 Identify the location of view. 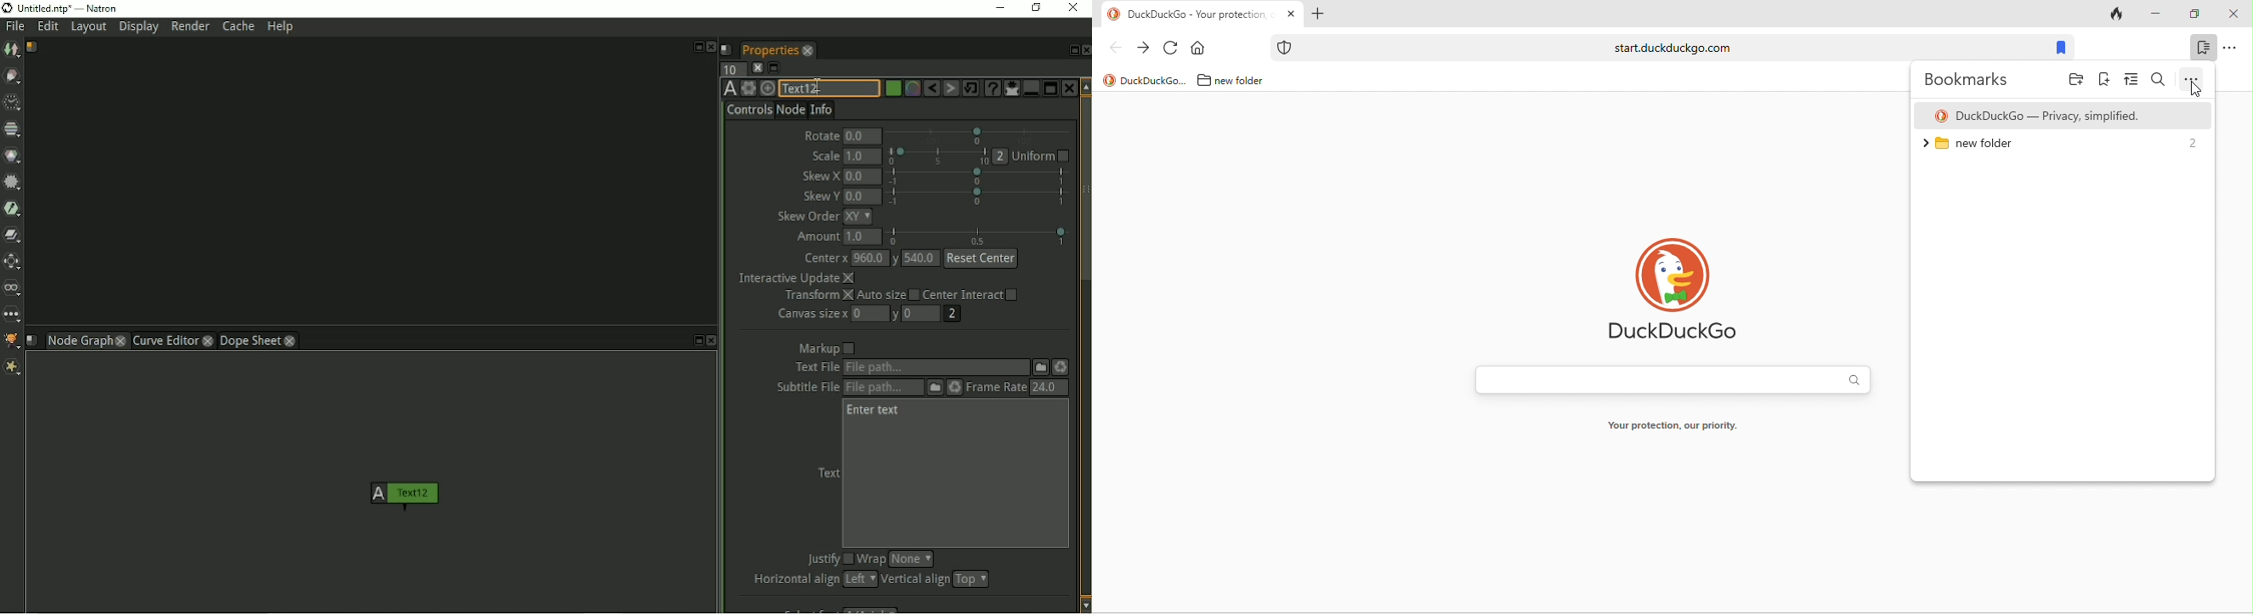
(2132, 81).